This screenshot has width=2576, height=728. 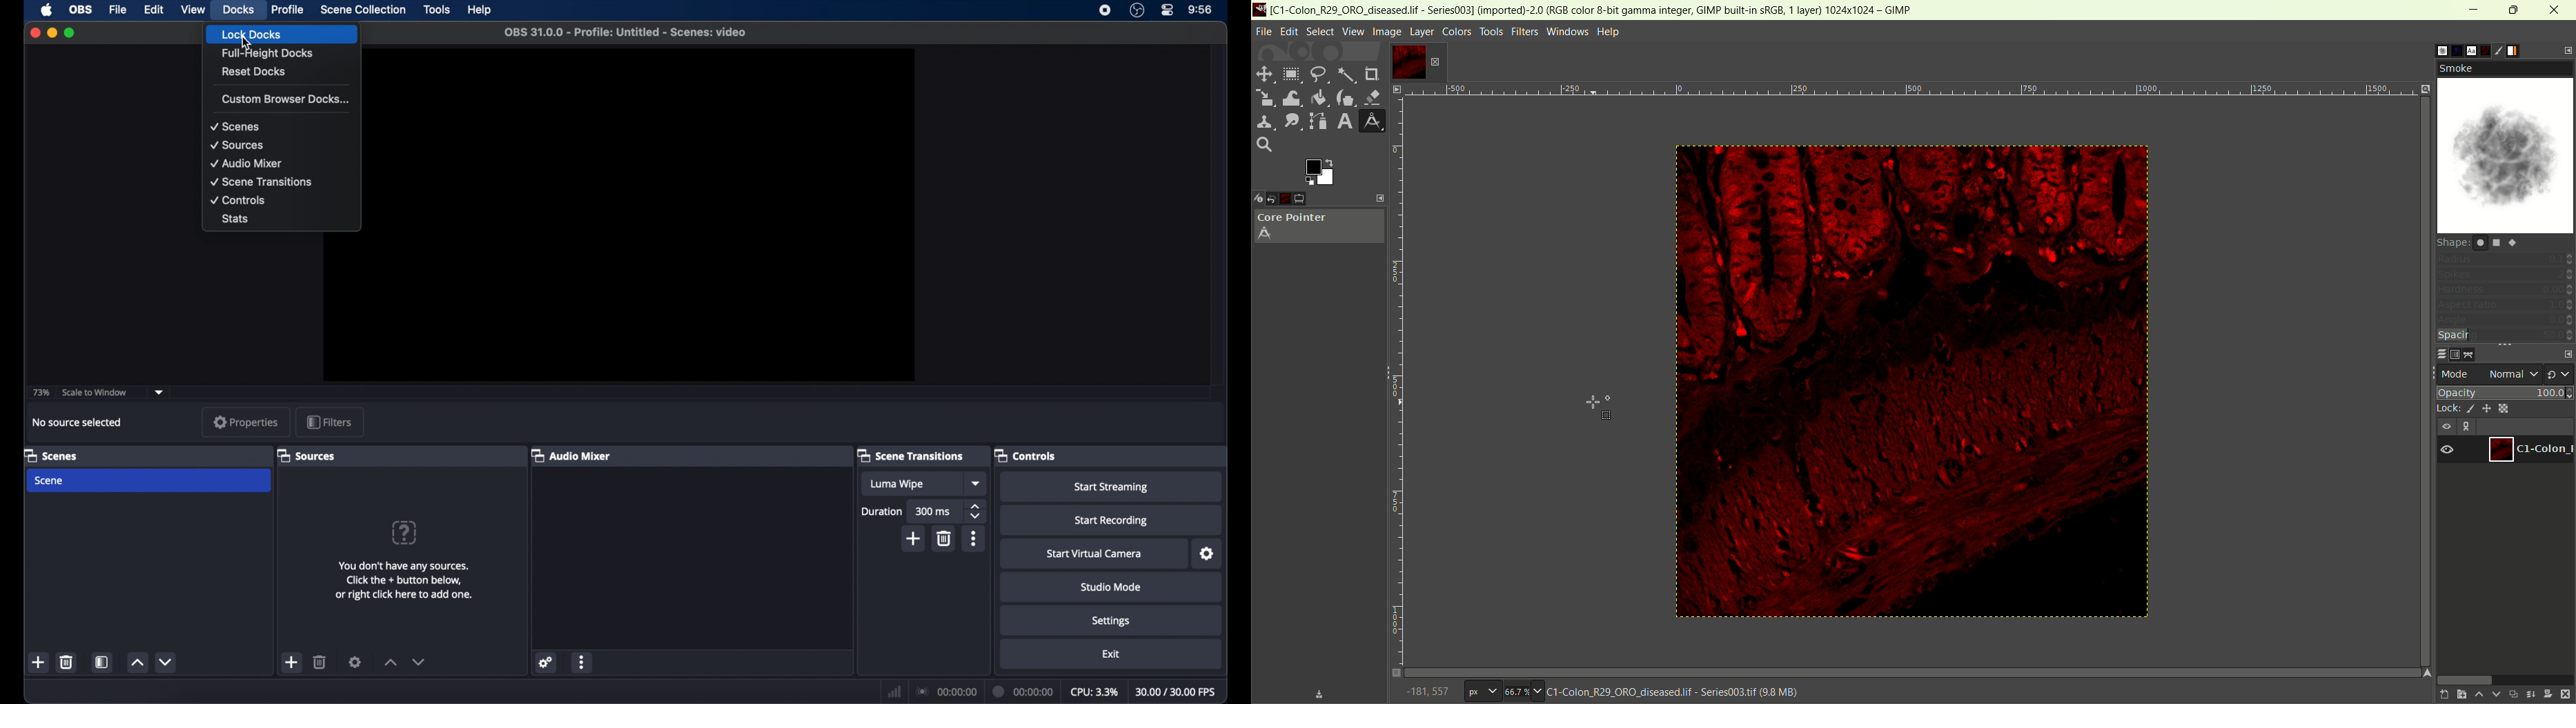 I want to click on fps, so click(x=1176, y=691).